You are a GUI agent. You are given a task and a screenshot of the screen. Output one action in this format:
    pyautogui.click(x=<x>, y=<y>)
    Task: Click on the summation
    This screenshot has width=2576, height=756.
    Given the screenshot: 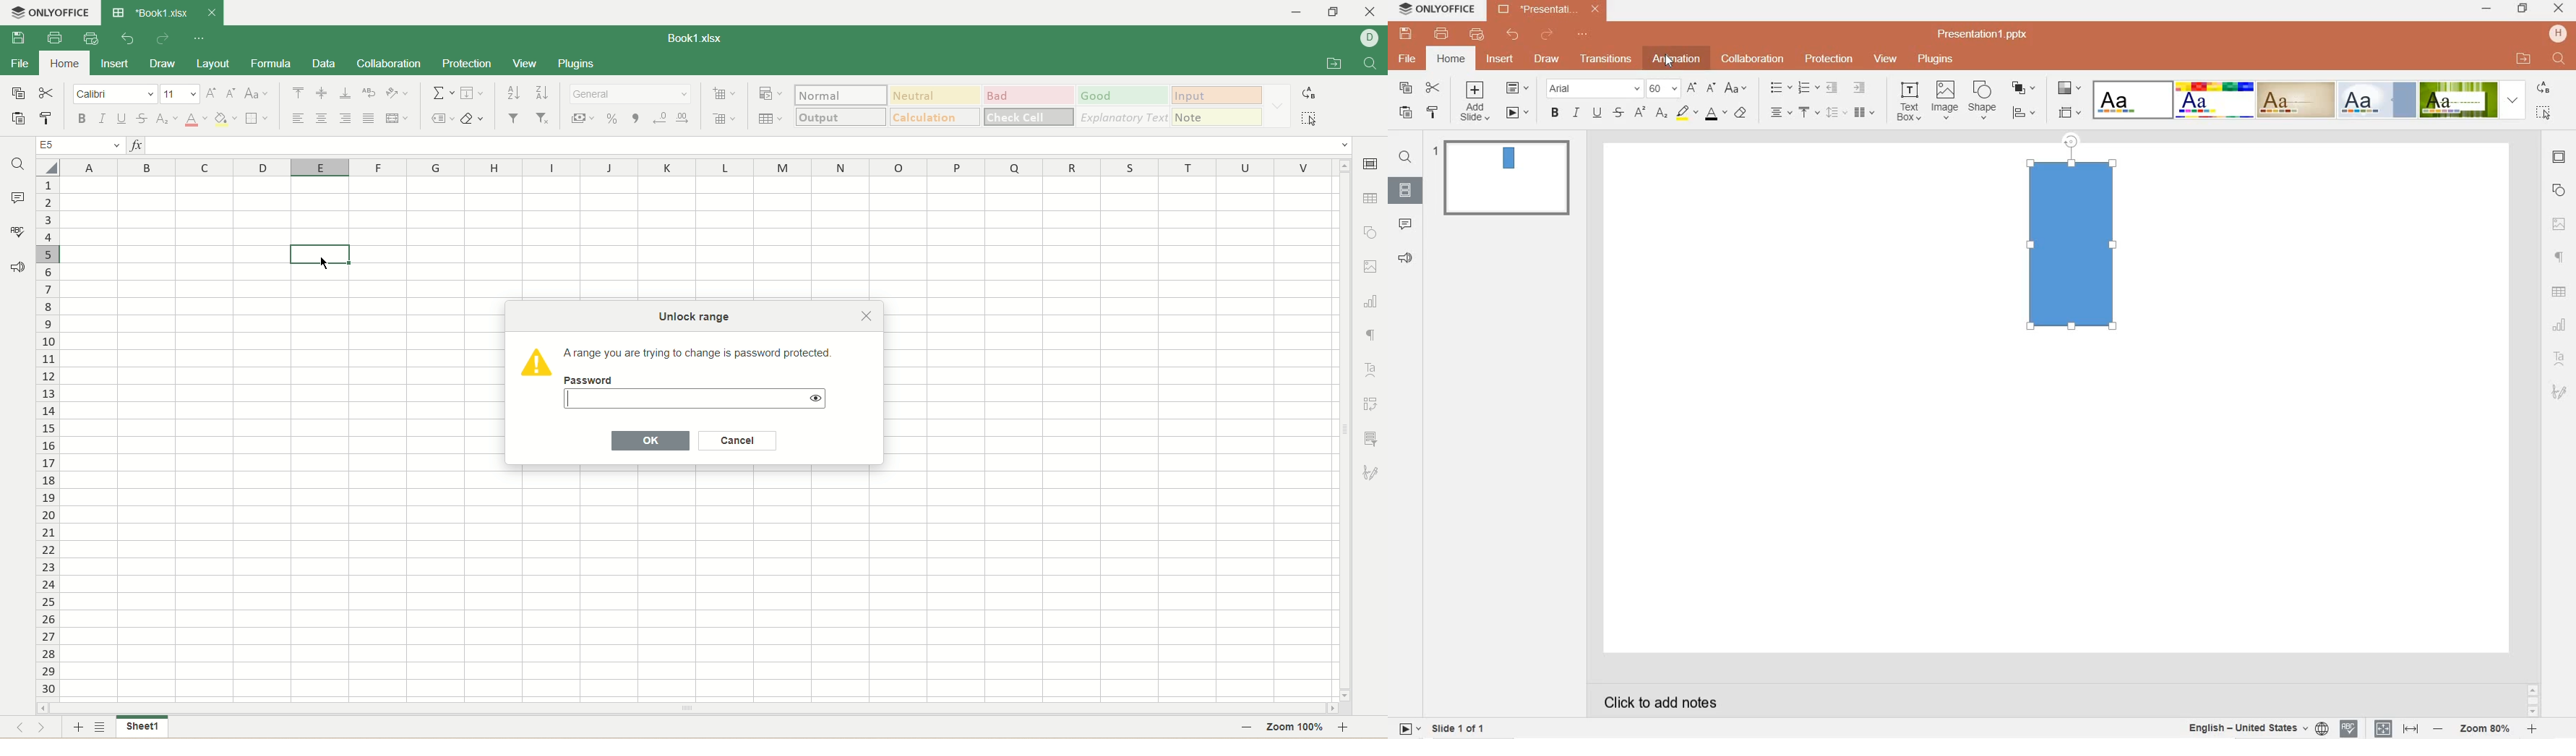 What is the action you would take?
    pyautogui.click(x=445, y=93)
    